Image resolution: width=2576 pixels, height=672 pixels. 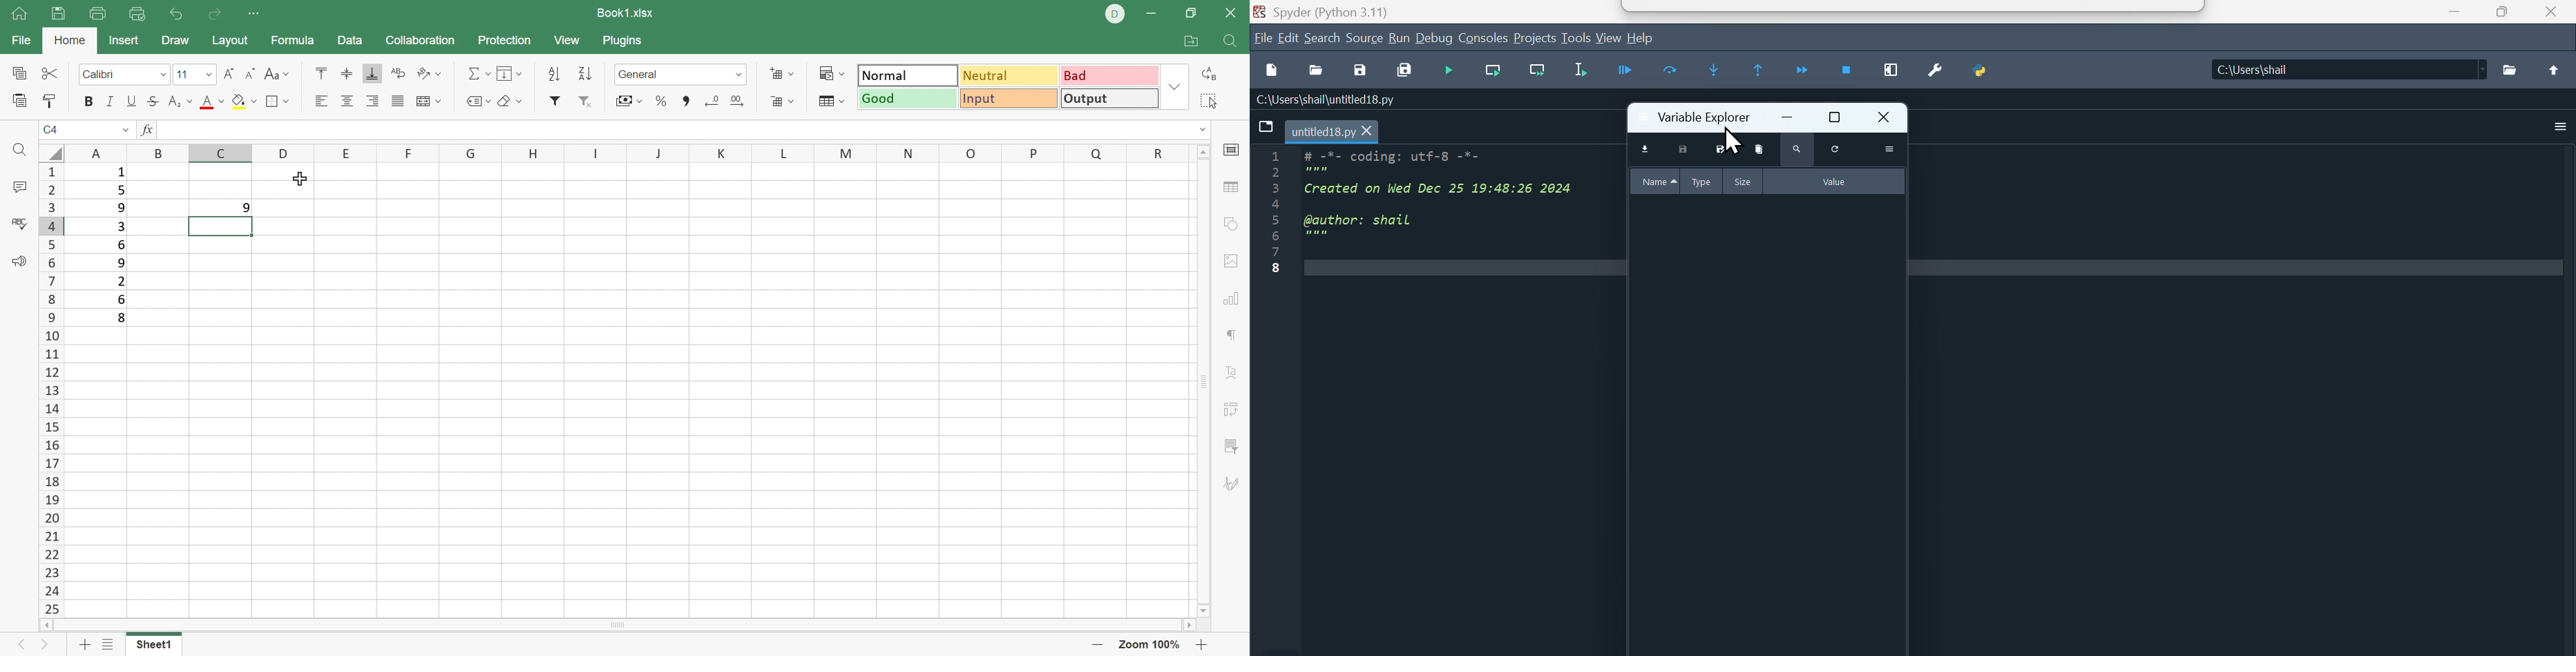 What do you see at coordinates (622, 626) in the screenshot?
I see `Scroll Bar` at bounding box center [622, 626].